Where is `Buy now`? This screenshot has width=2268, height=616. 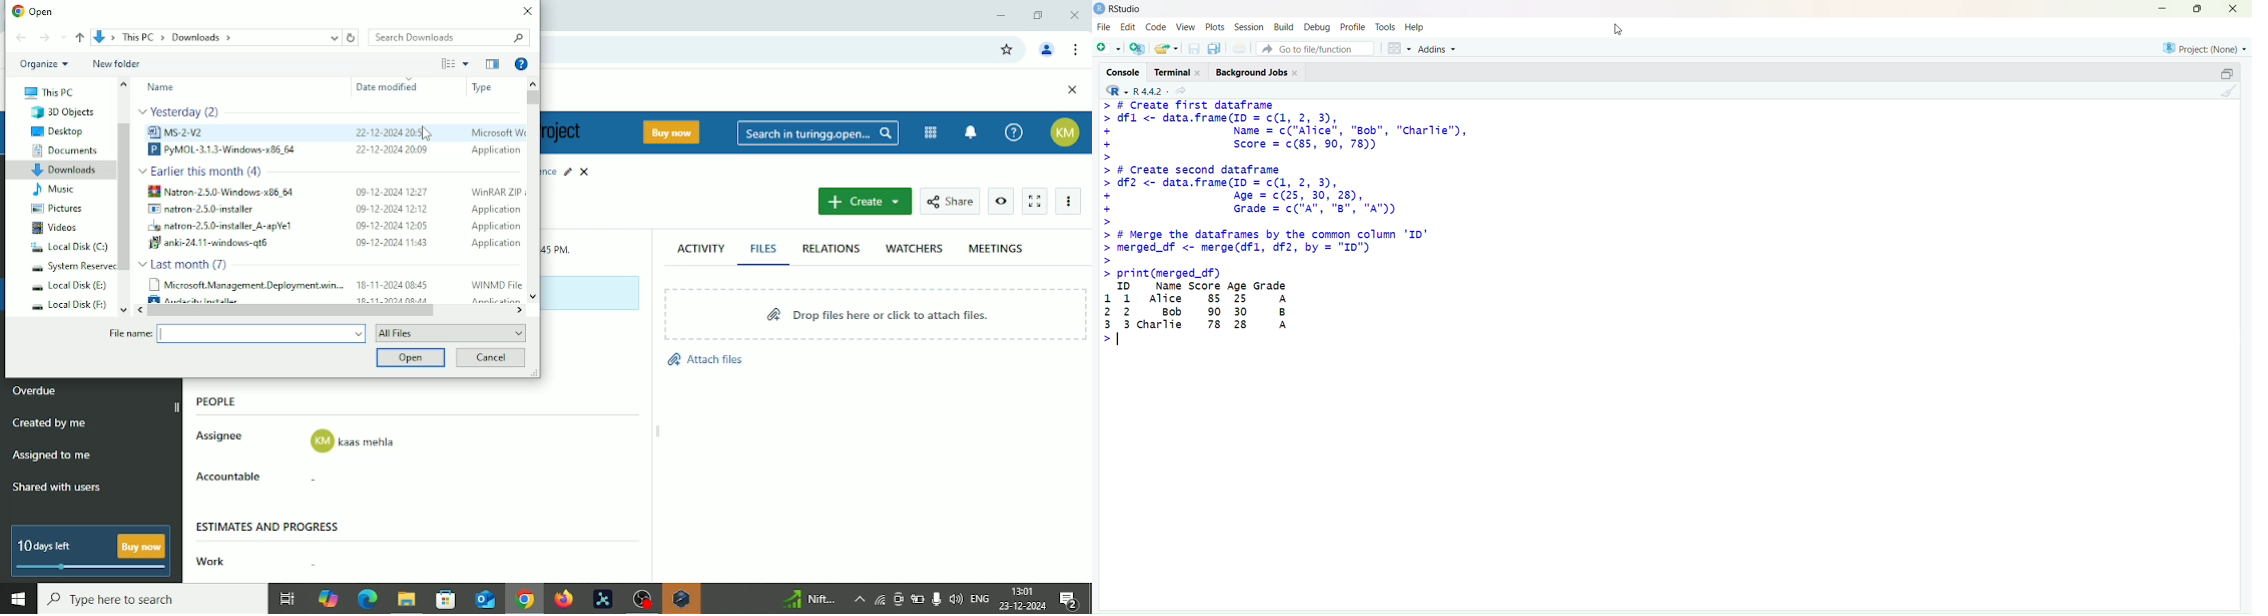 Buy now is located at coordinates (675, 132).